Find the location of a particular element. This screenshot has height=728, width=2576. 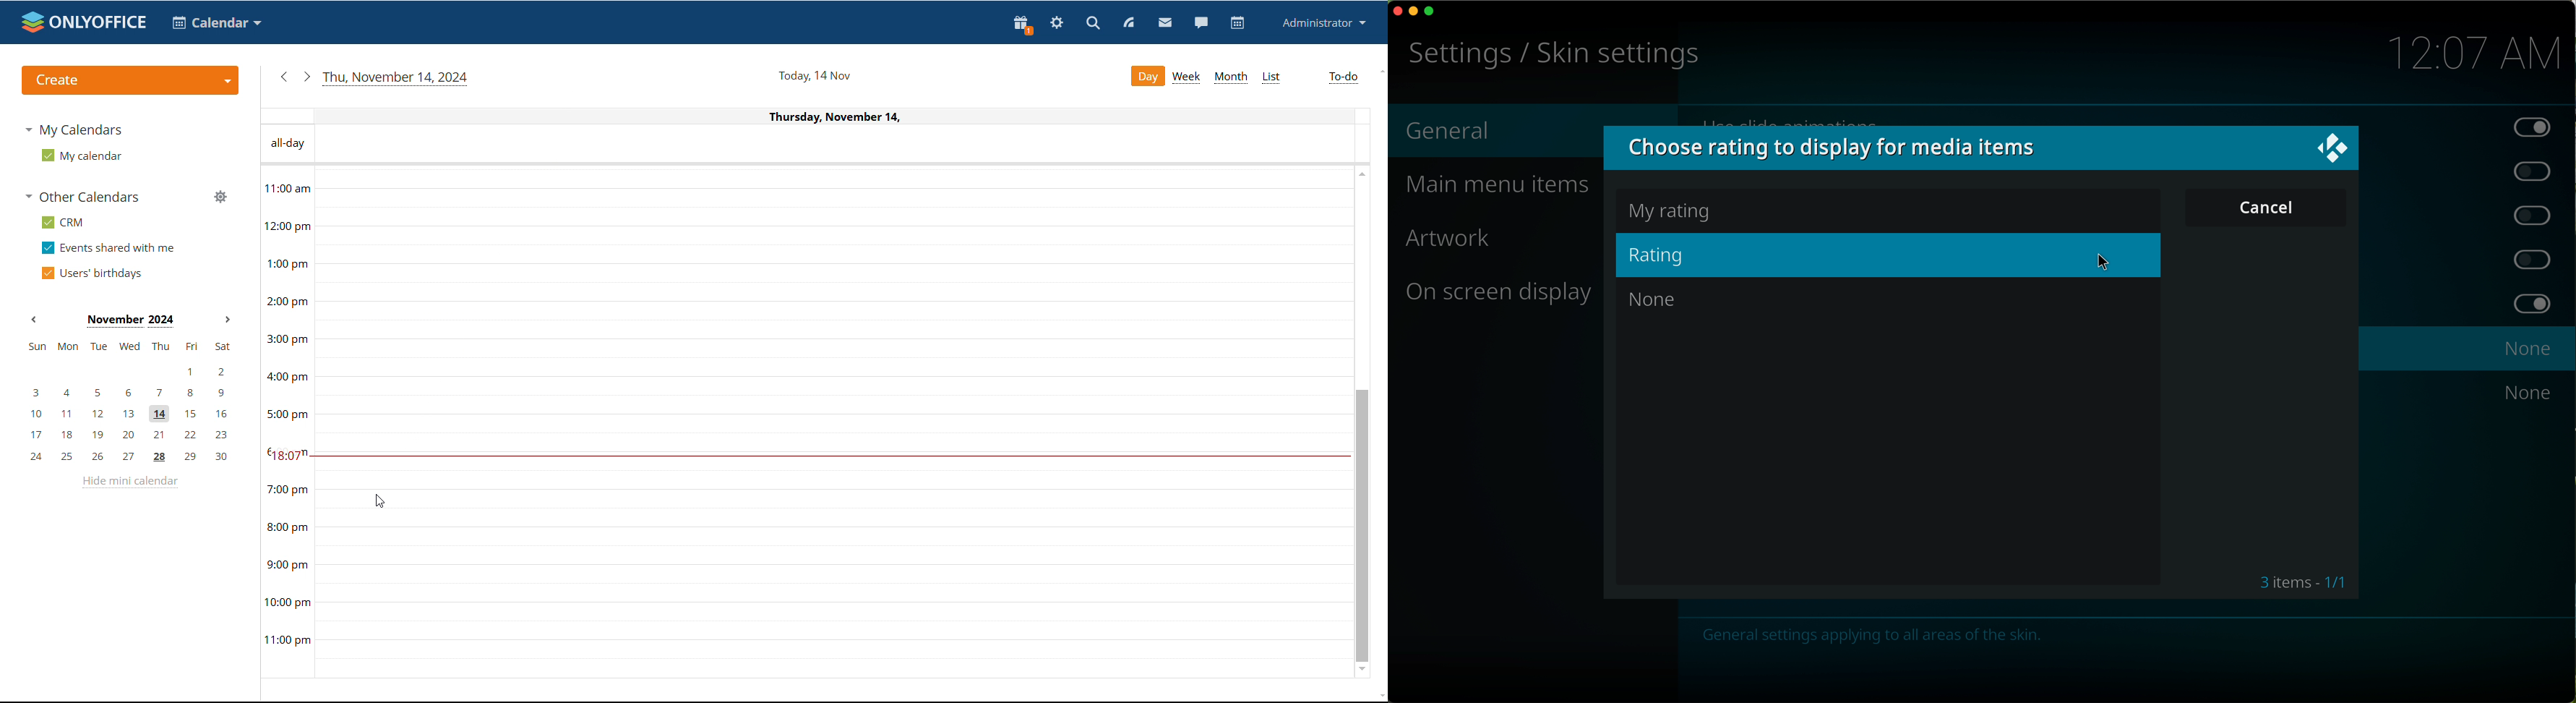

current date is located at coordinates (397, 79).